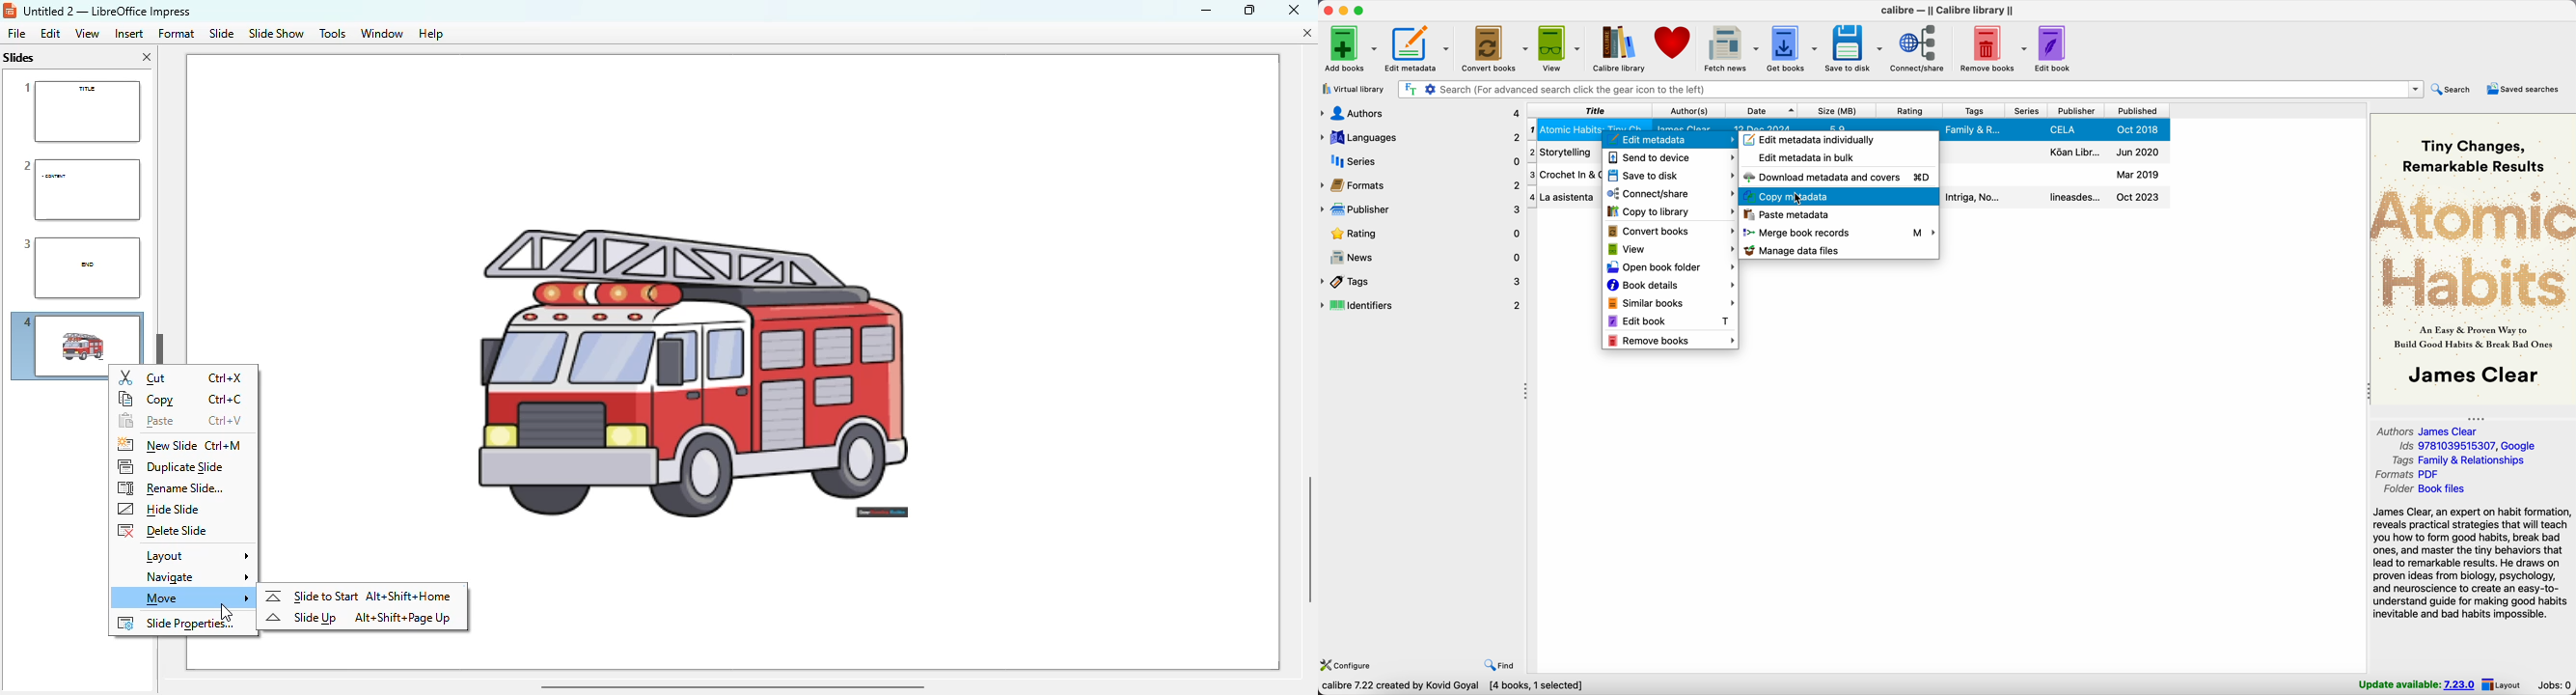 The image size is (2576, 700). I want to click on remove books, so click(1672, 342).